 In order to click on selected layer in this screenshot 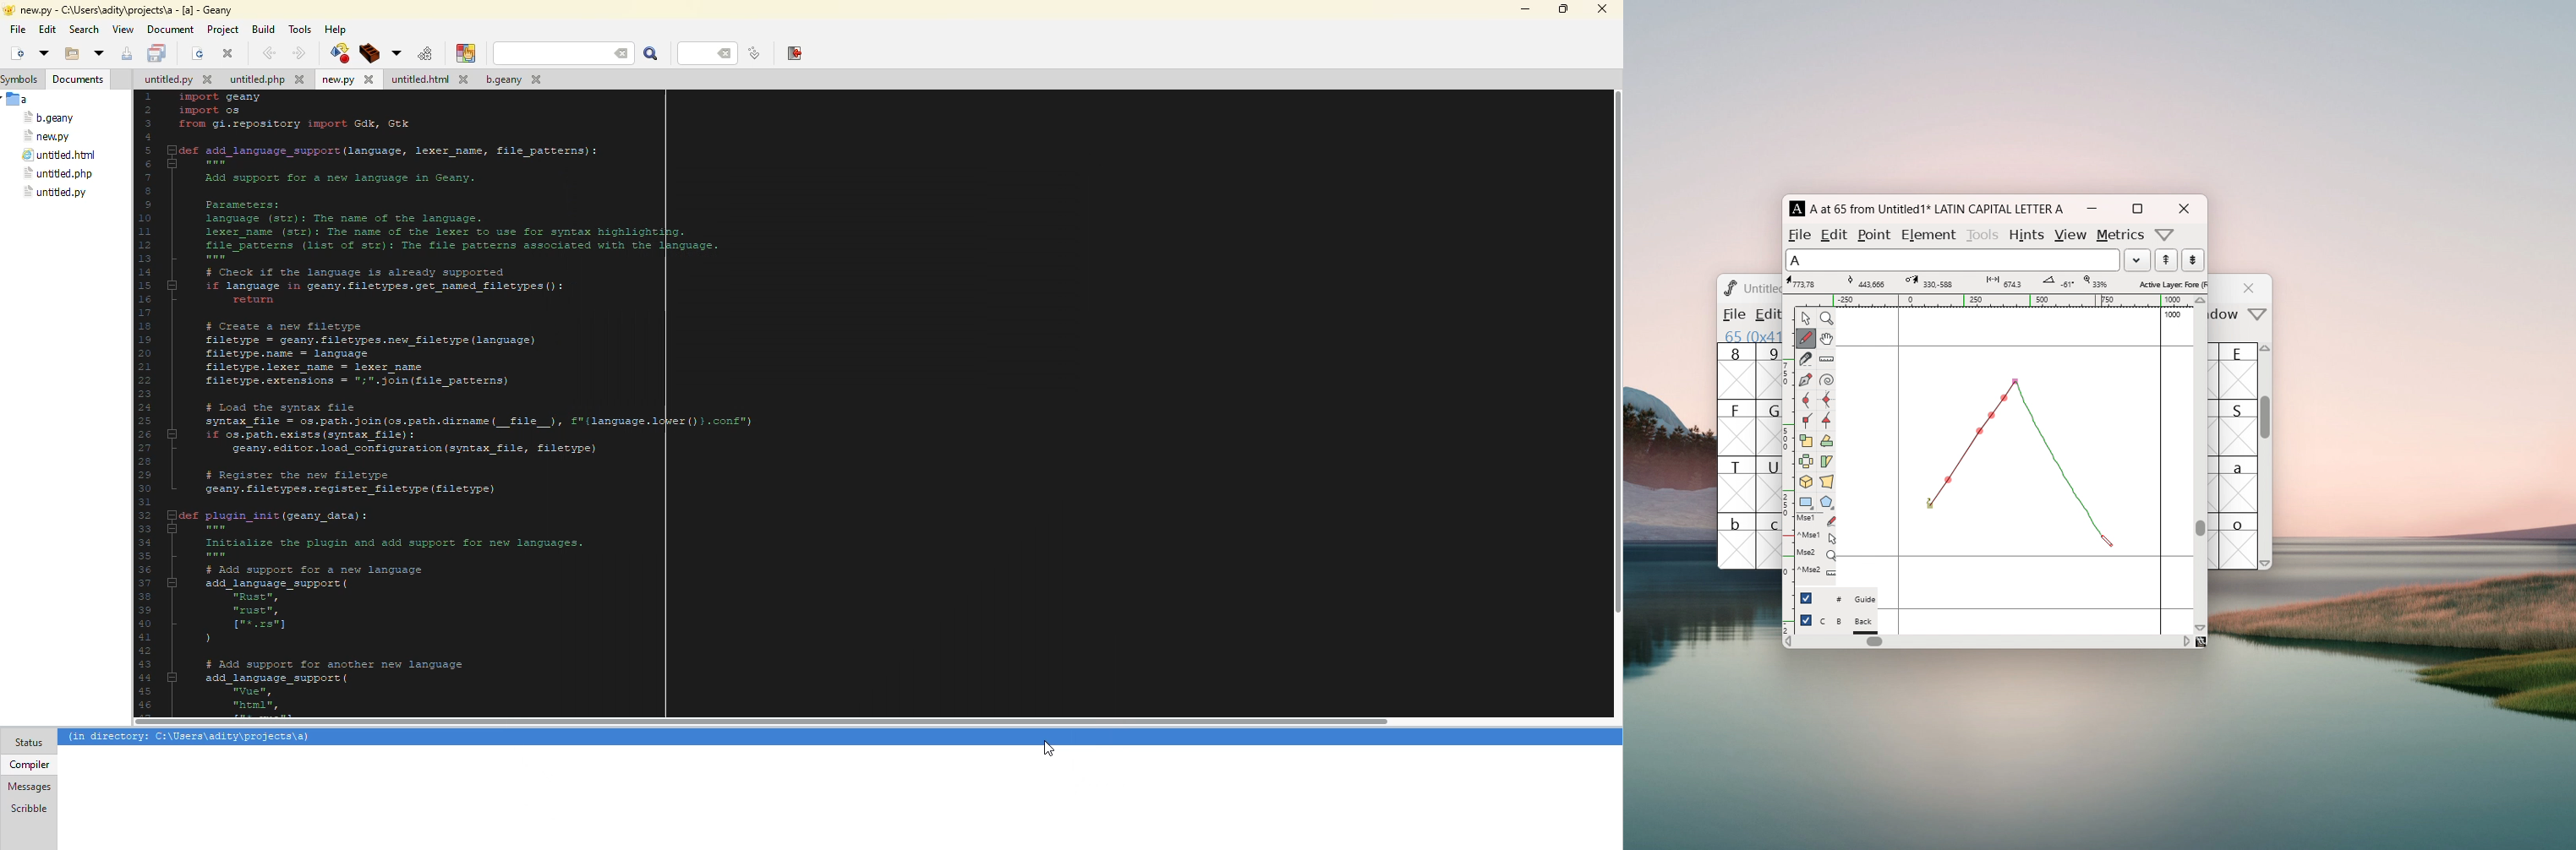, I will do `click(2171, 283)`.